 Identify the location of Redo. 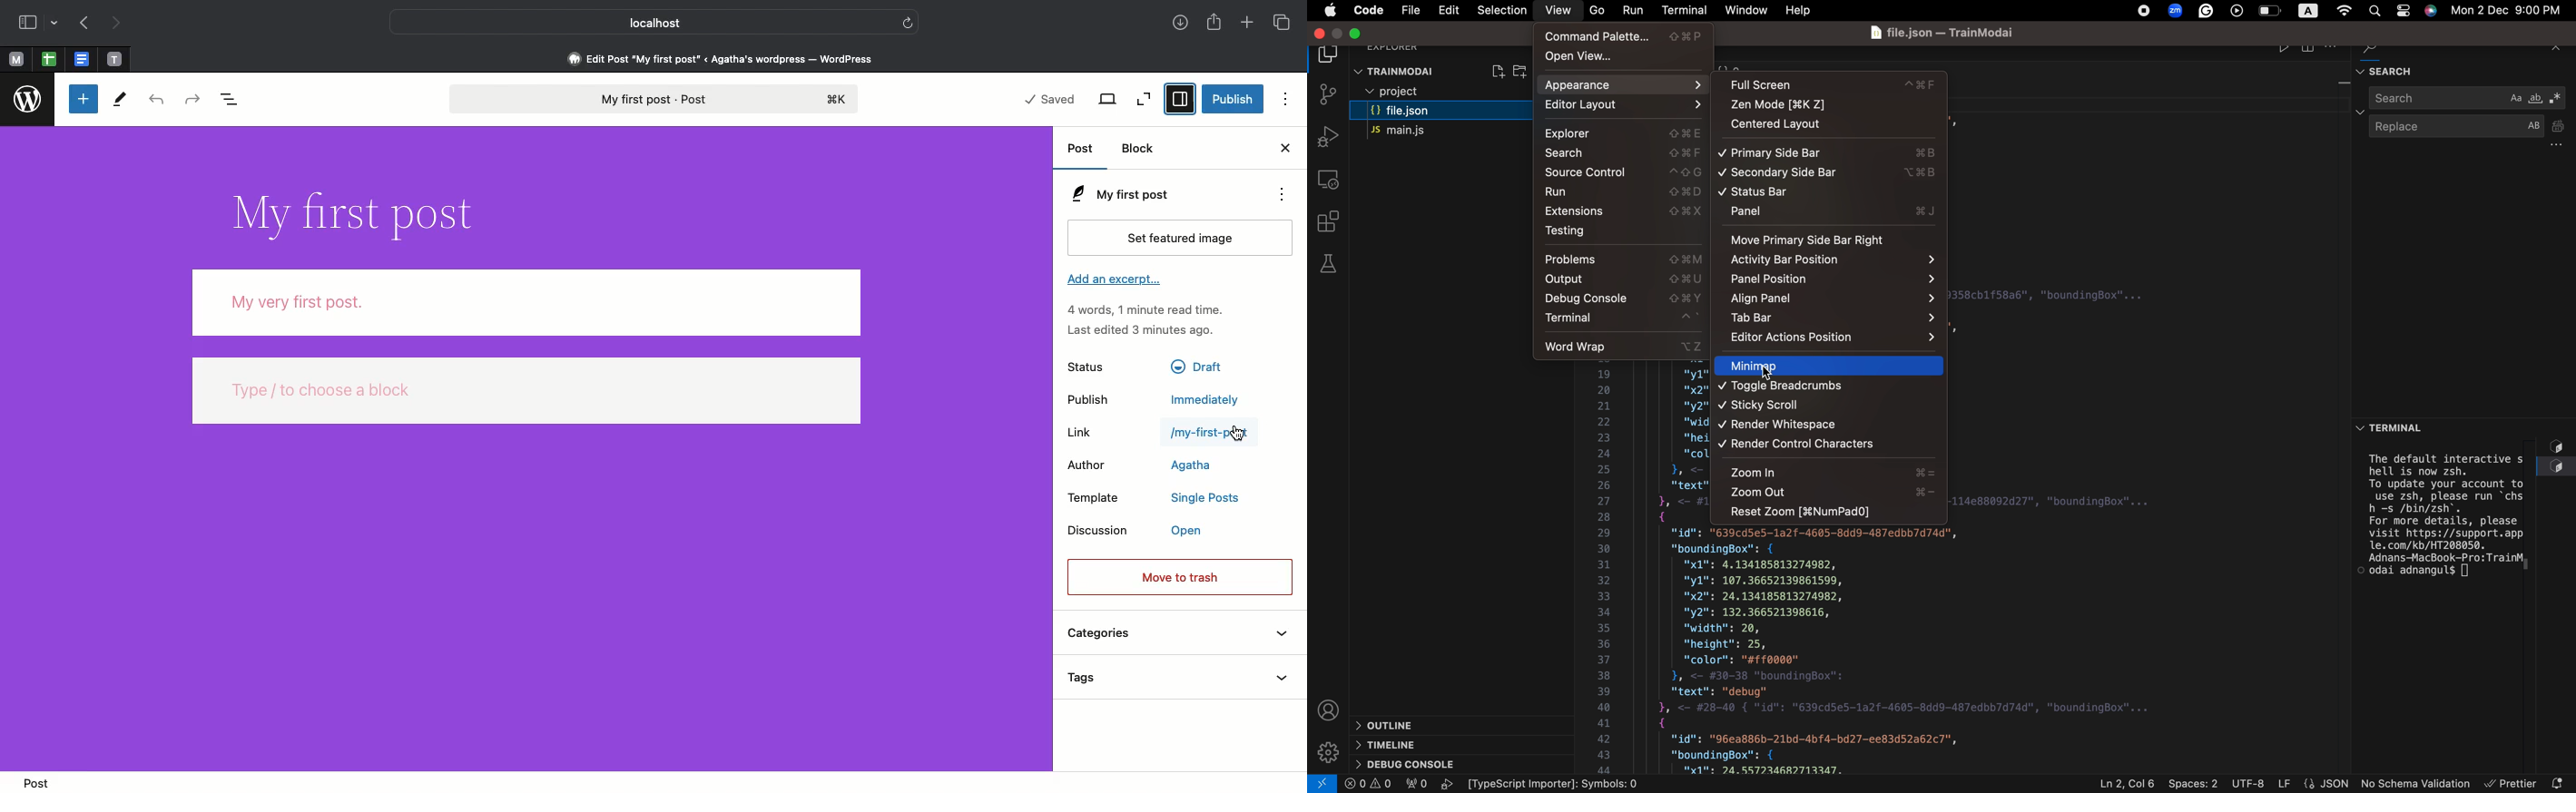
(191, 99).